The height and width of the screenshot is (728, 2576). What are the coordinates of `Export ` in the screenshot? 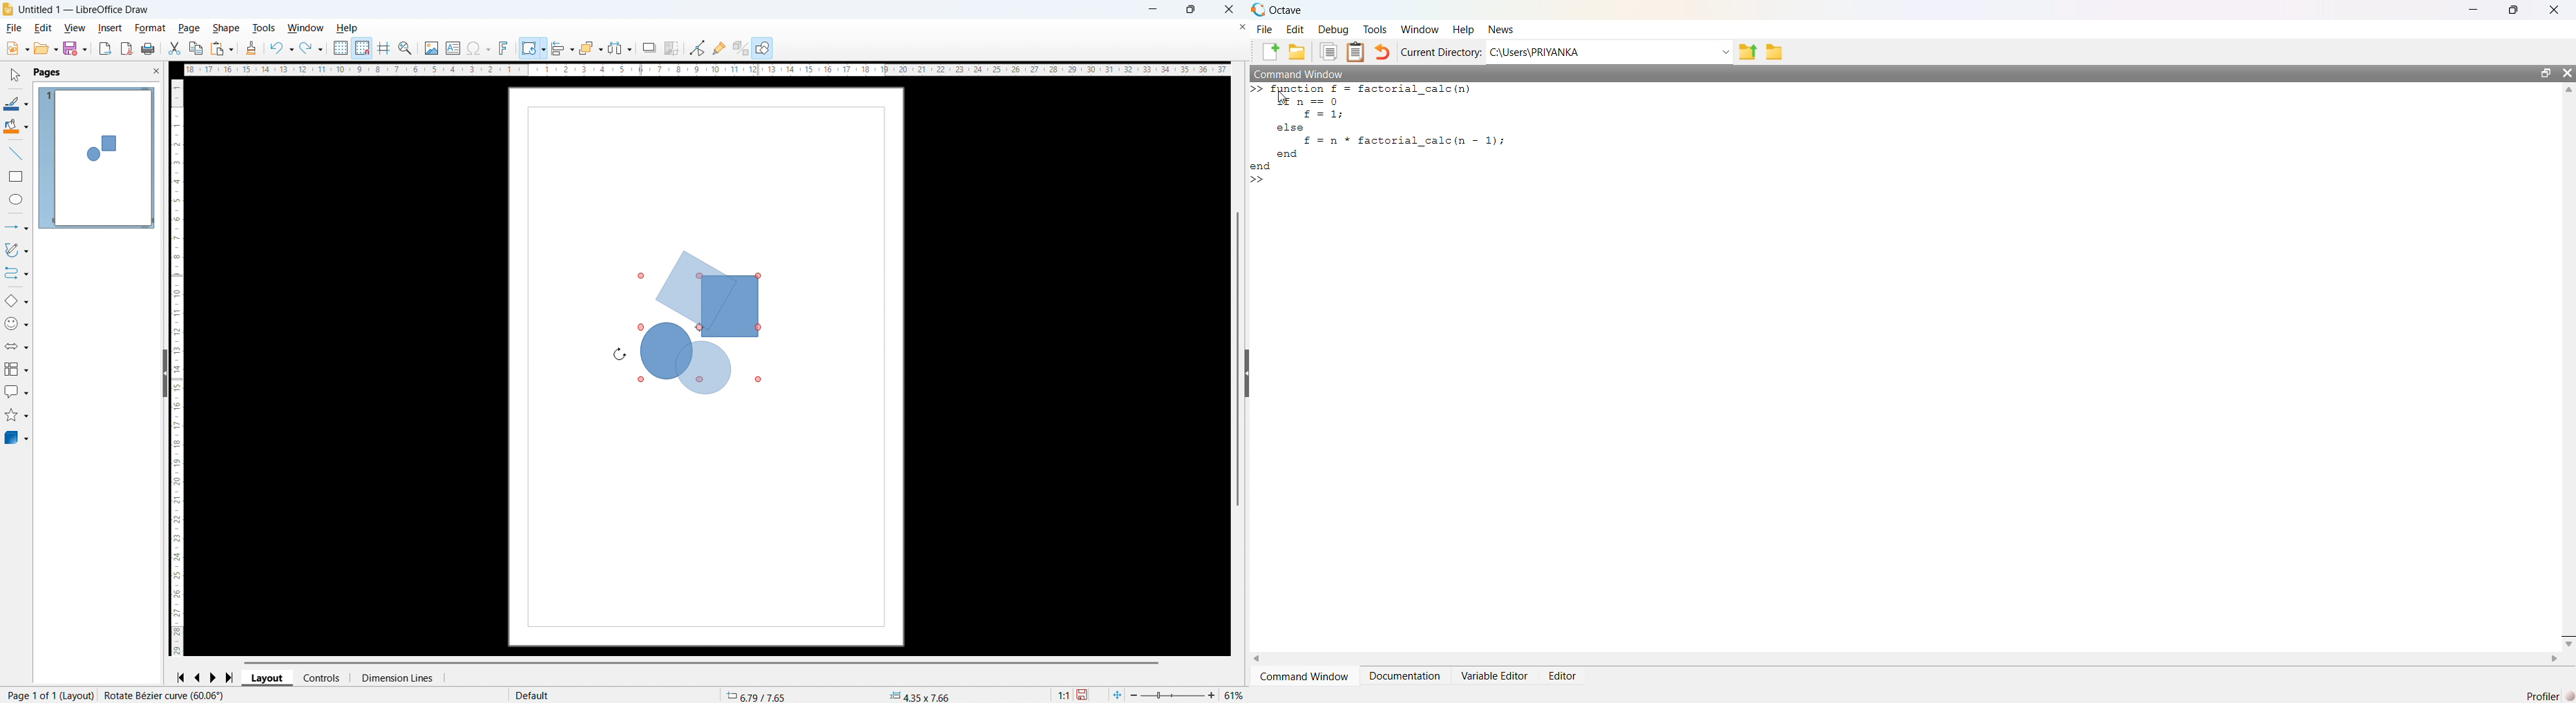 It's located at (104, 49).